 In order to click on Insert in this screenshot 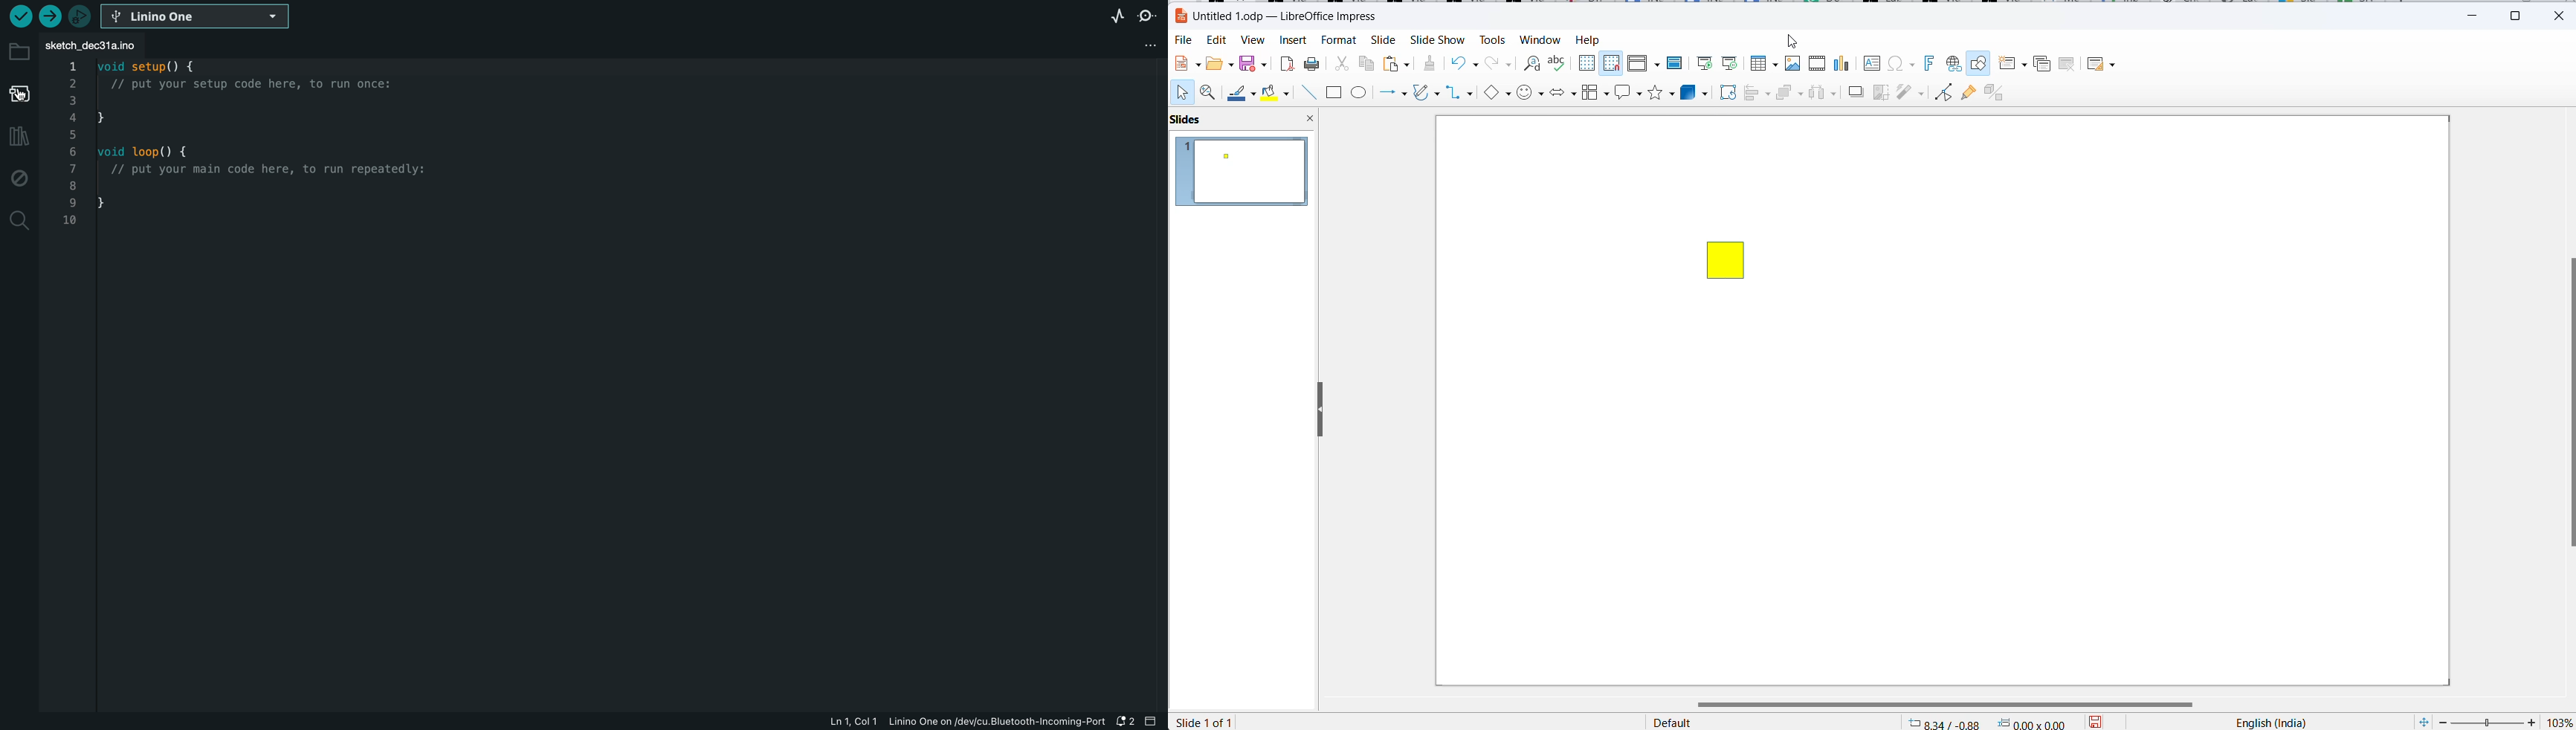, I will do `click(1293, 41)`.